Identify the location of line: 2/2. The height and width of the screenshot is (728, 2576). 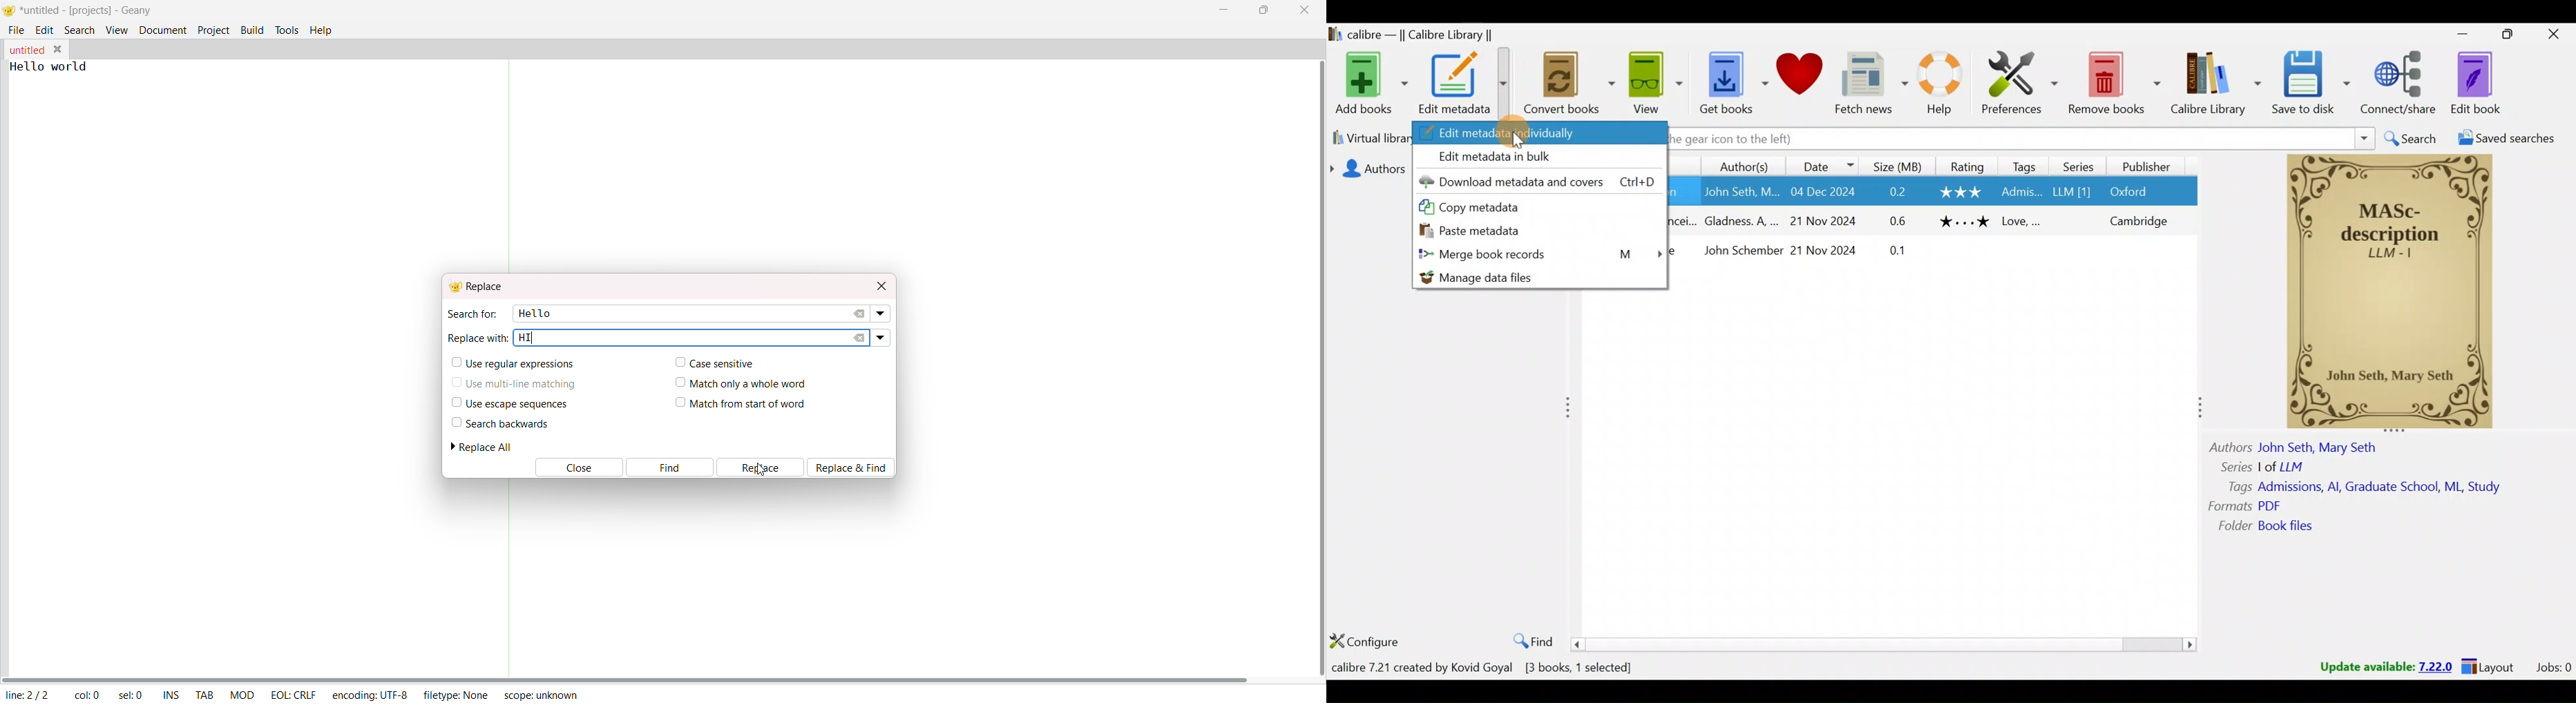
(26, 695).